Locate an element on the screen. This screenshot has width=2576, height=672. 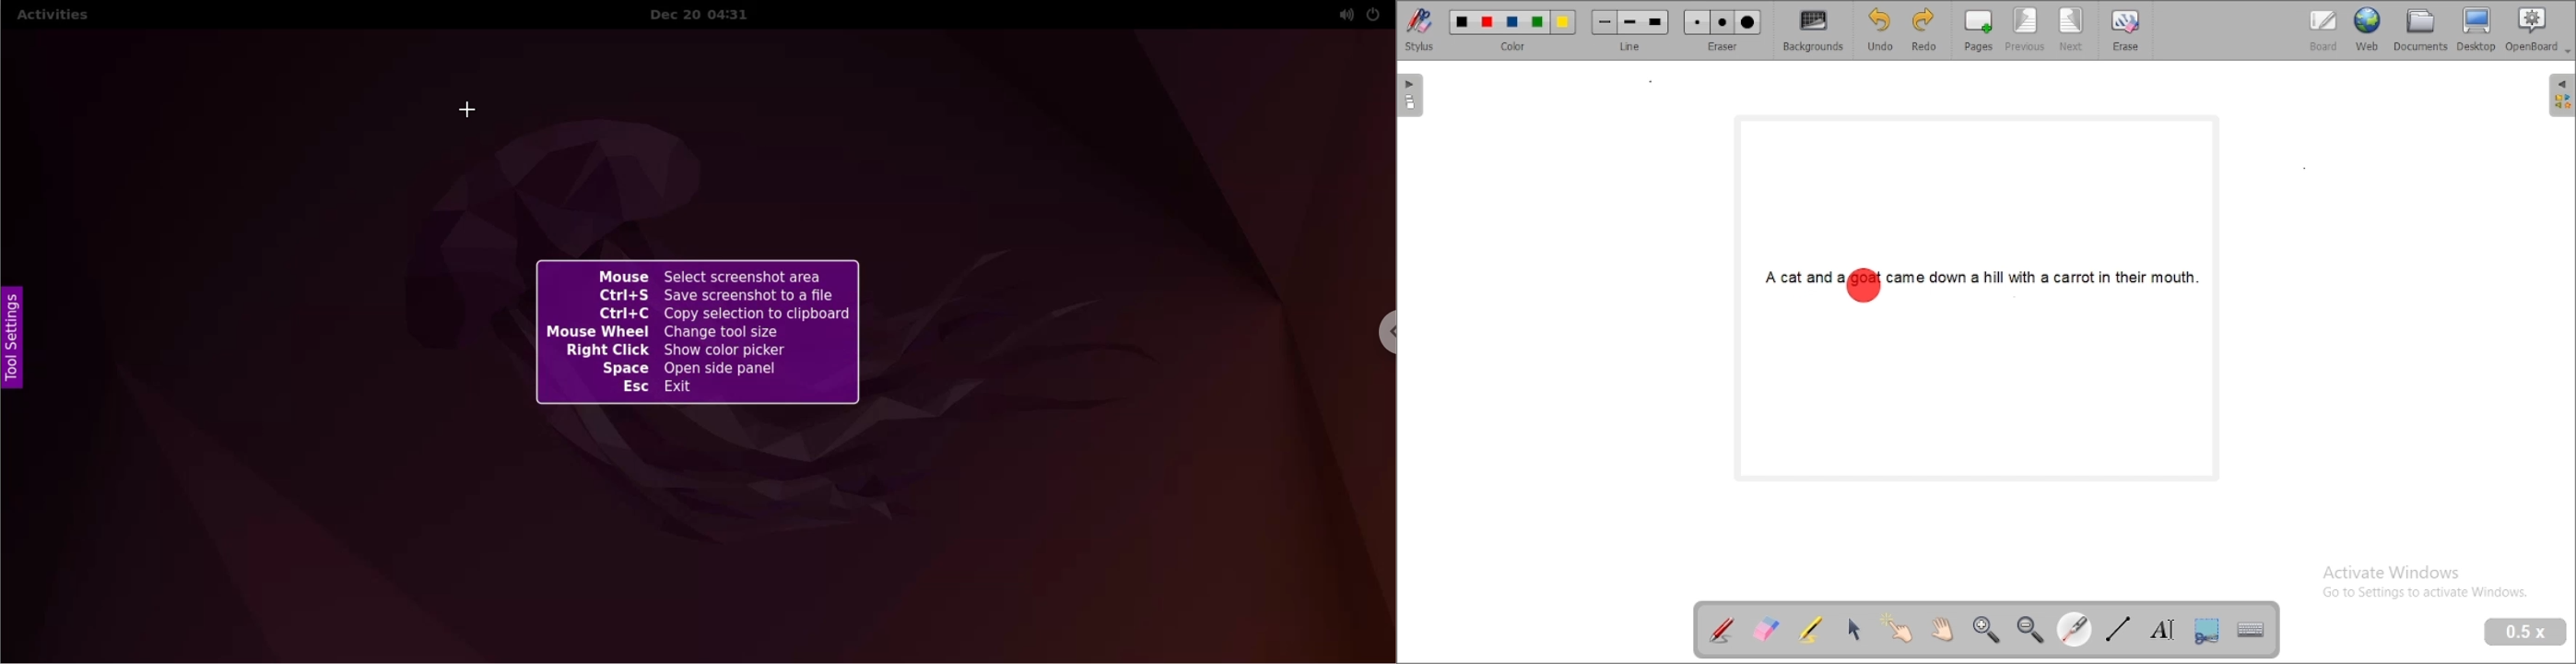
document is located at coordinates (2421, 30).